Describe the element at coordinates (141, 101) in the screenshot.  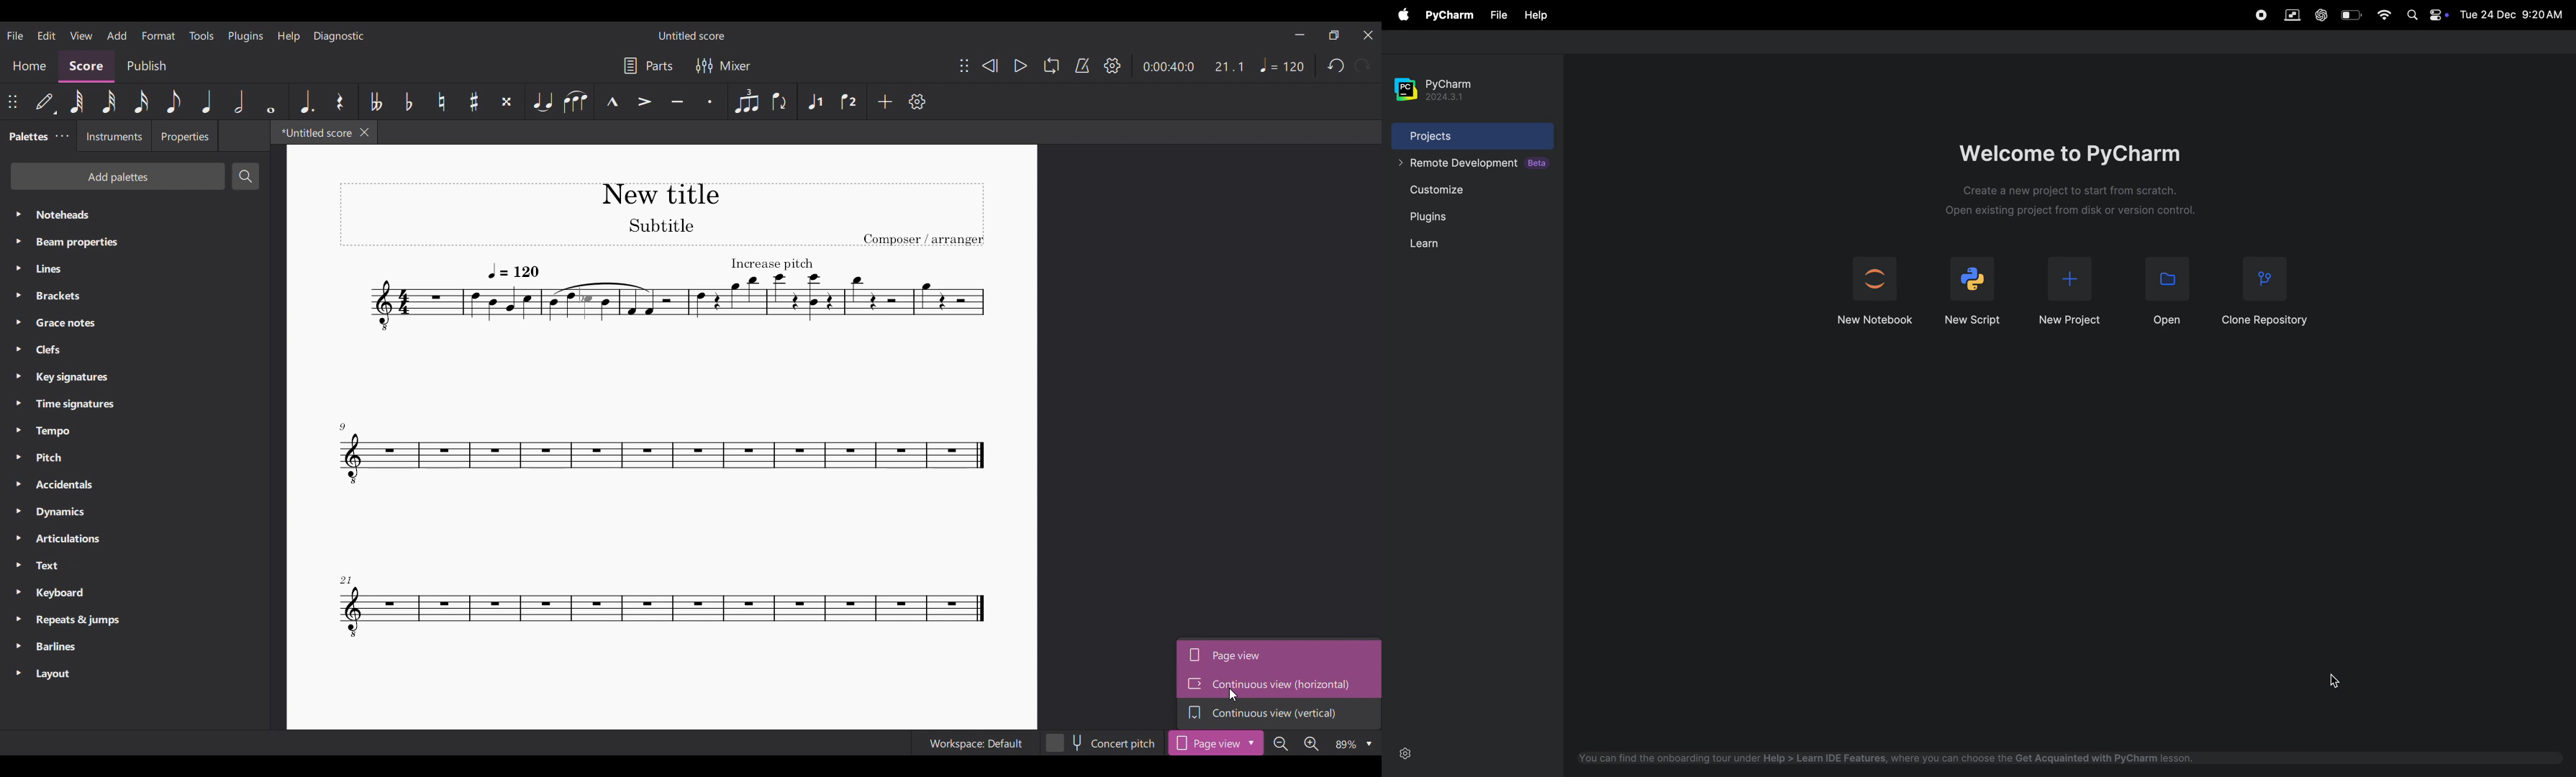
I see `16th note` at that location.